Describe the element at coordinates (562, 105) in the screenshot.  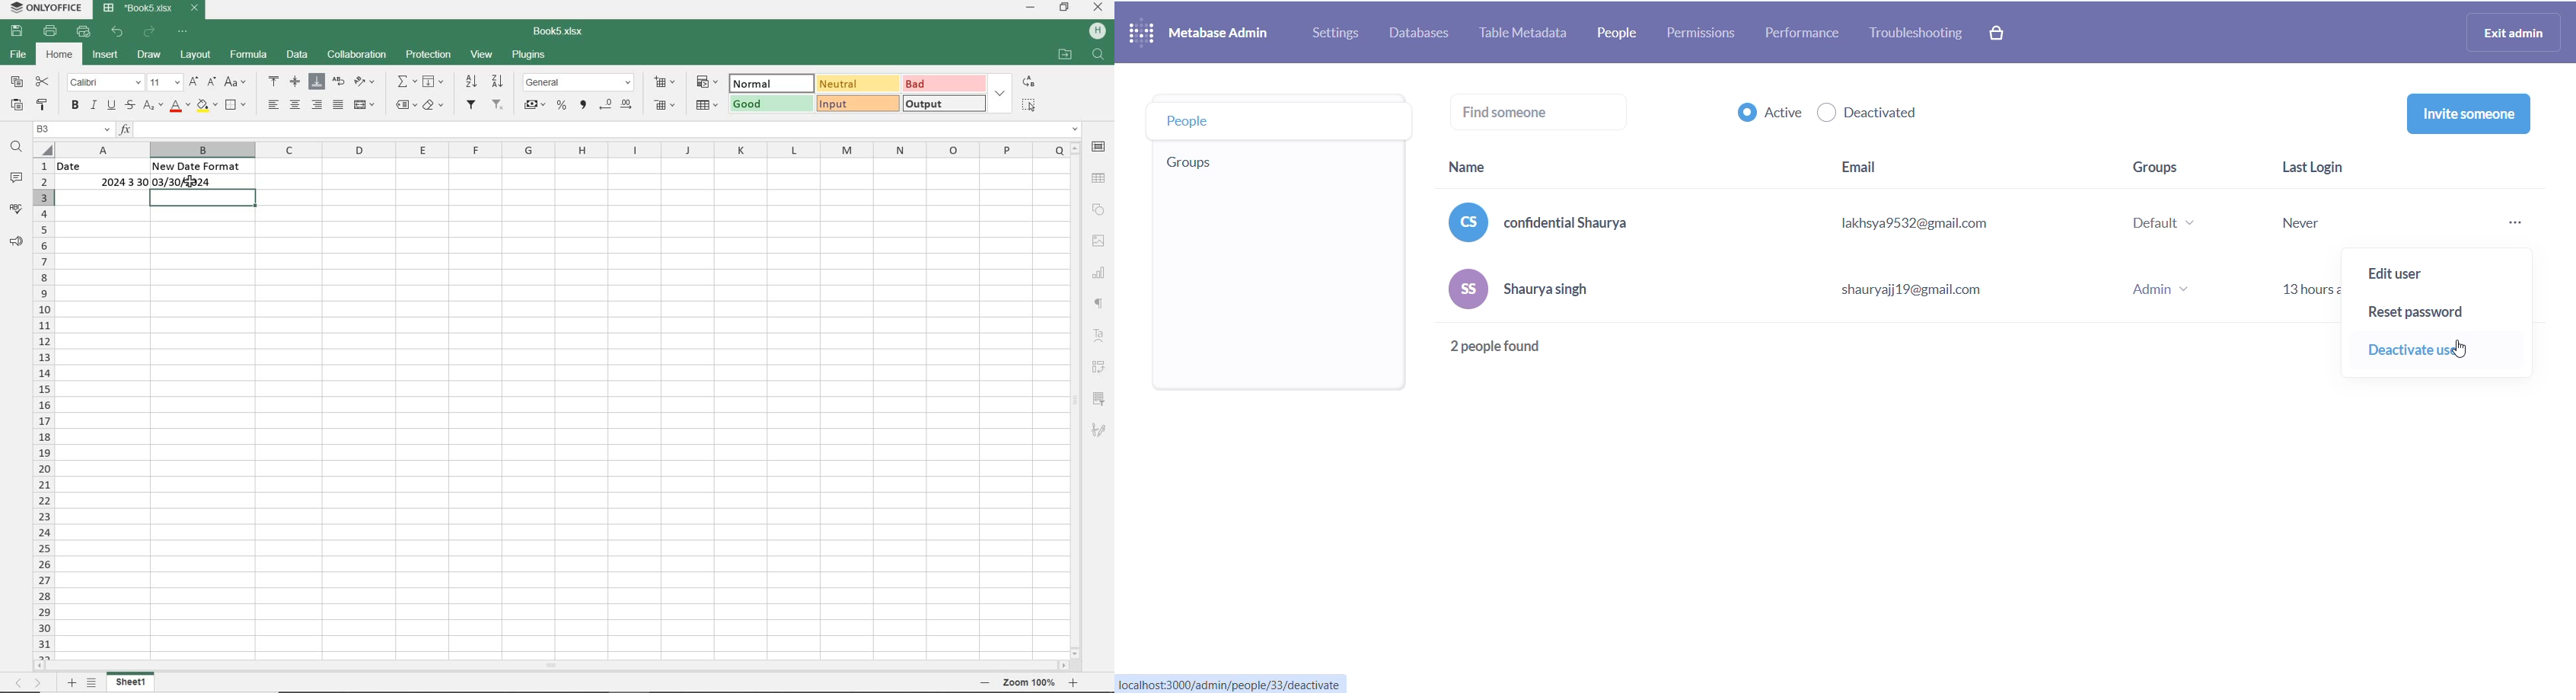
I see `PERCENT STYLE` at that location.